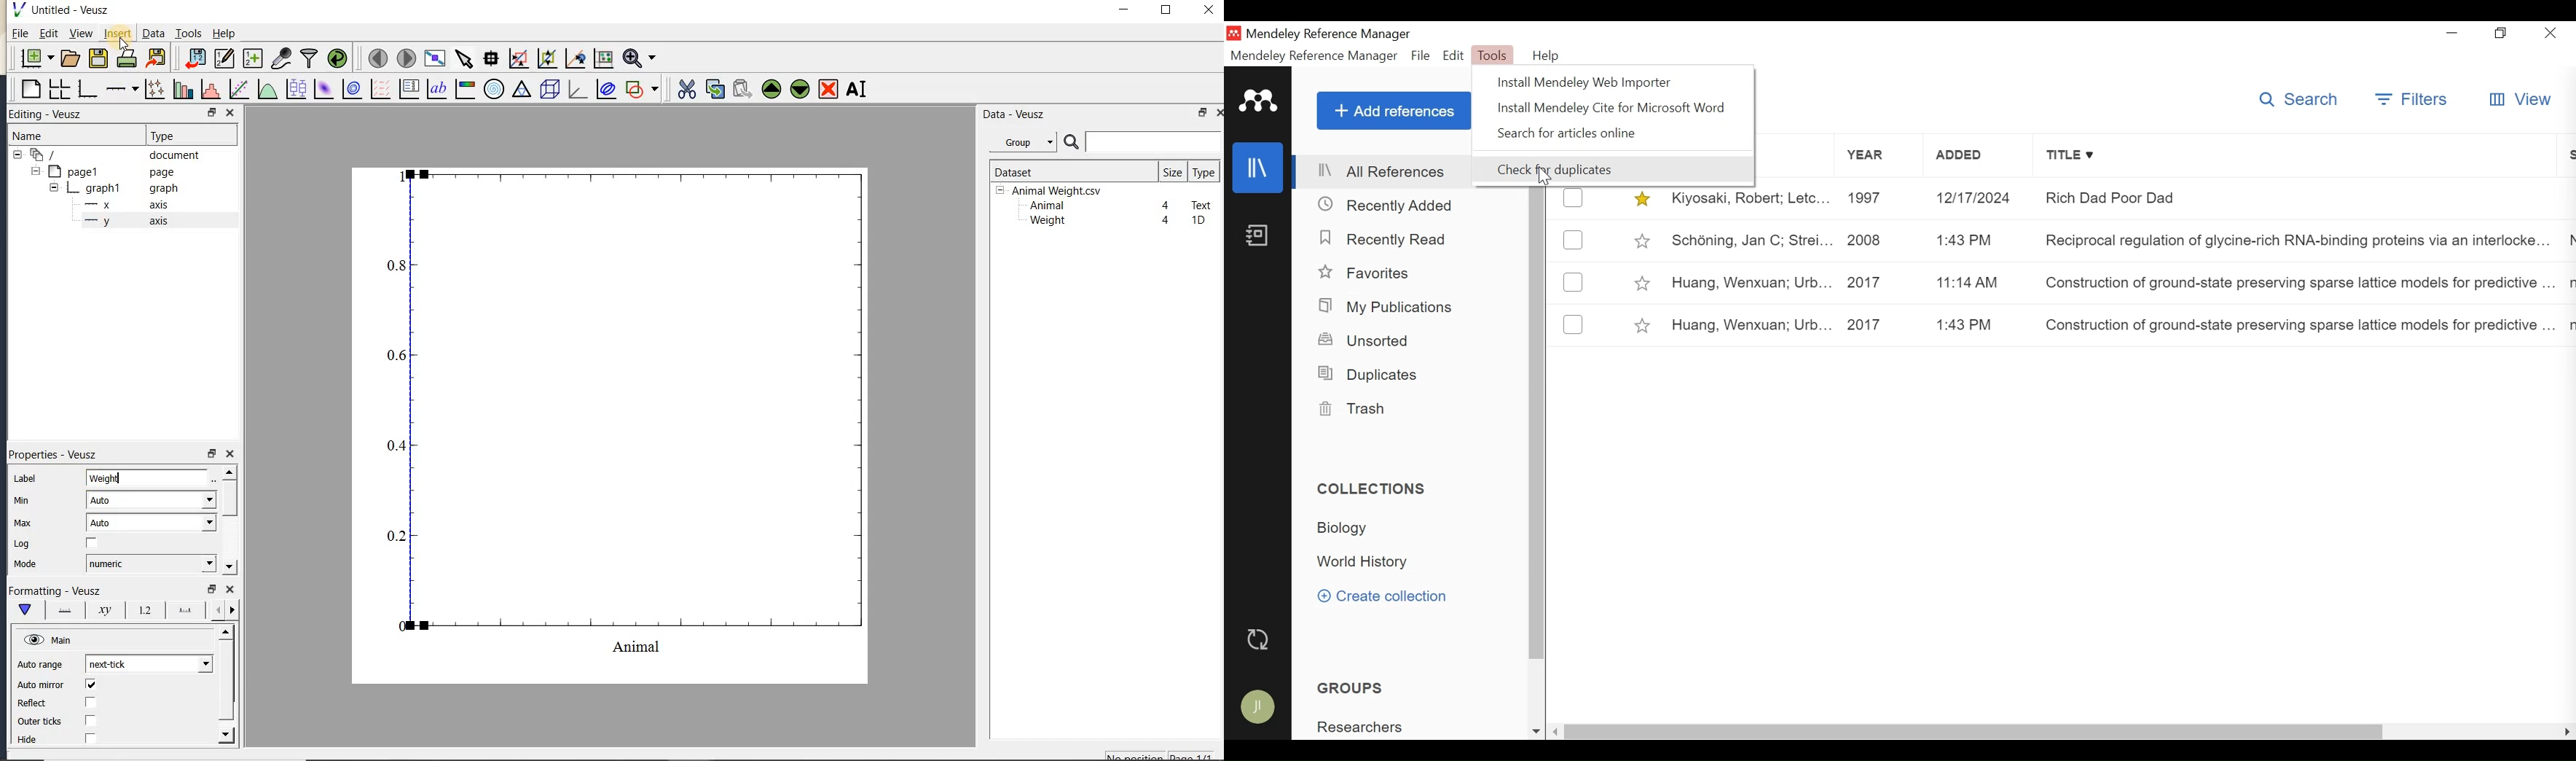 This screenshot has height=784, width=2576. What do you see at coordinates (800, 89) in the screenshot?
I see `move the selected widget down` at bounding box center [800, 89].